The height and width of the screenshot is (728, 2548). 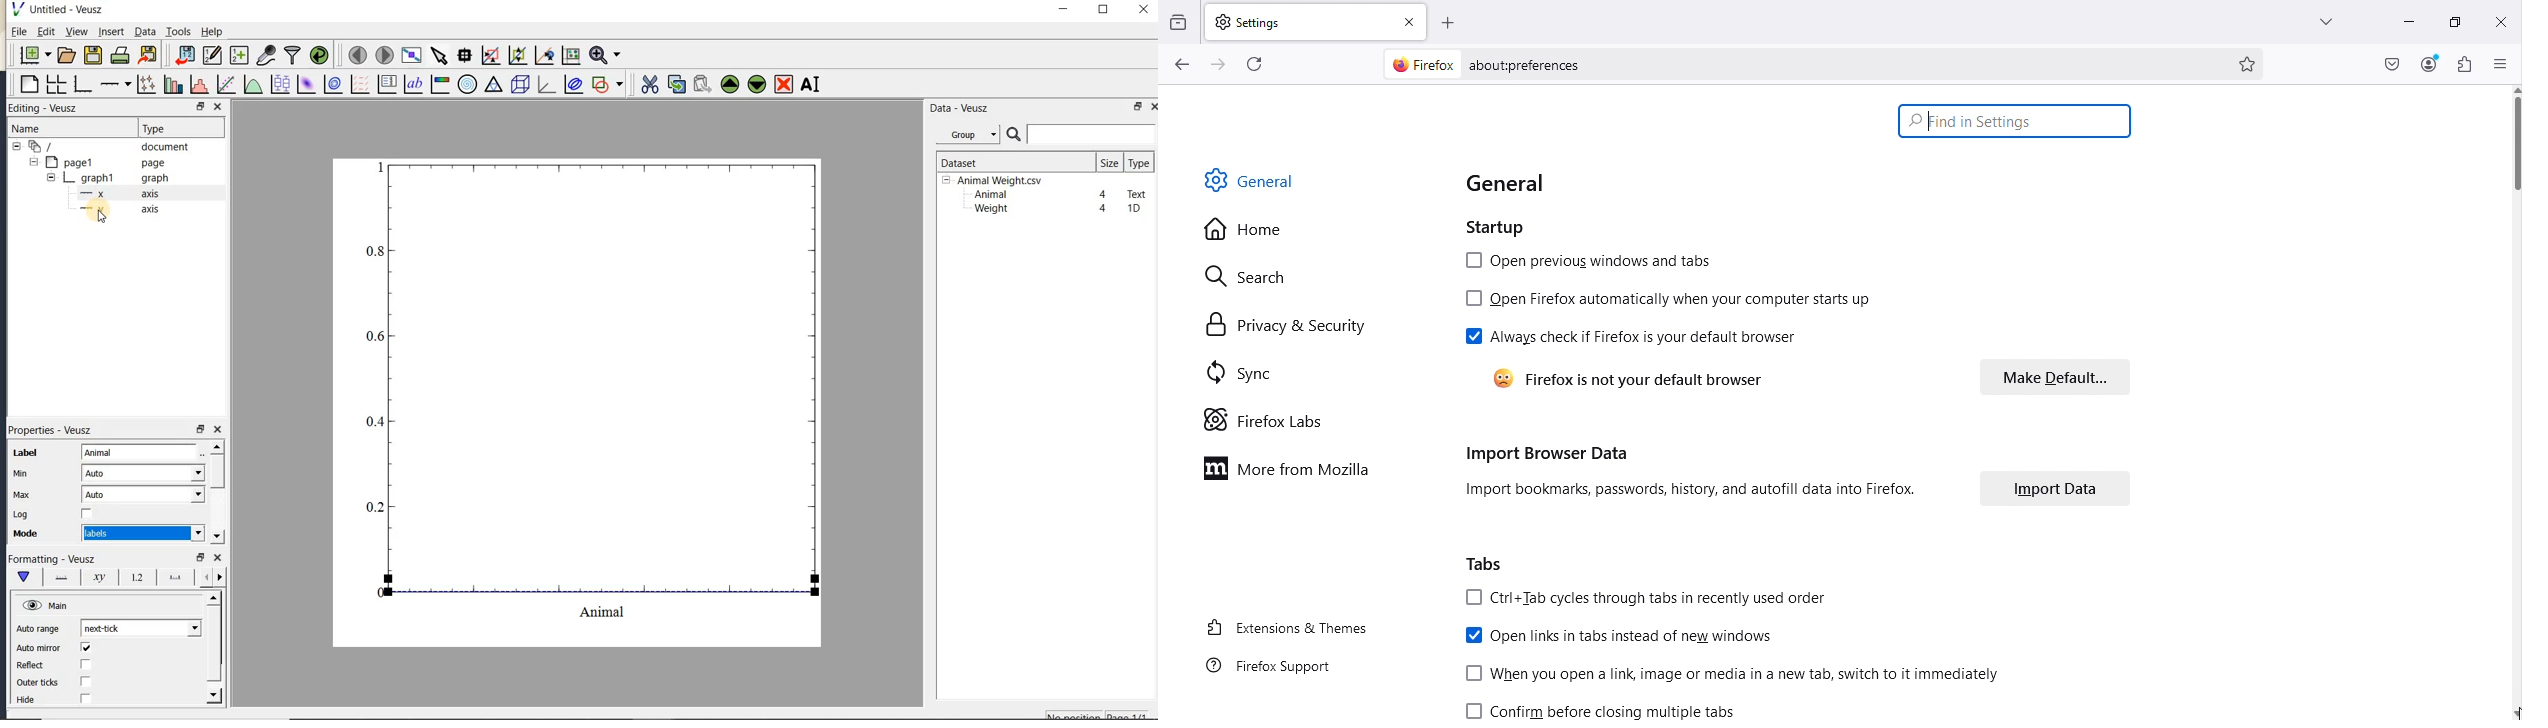 What do you see at coordinates (1411, 21) in the screenshot?
I see `Close tab` at bounding box center [1411, 21].